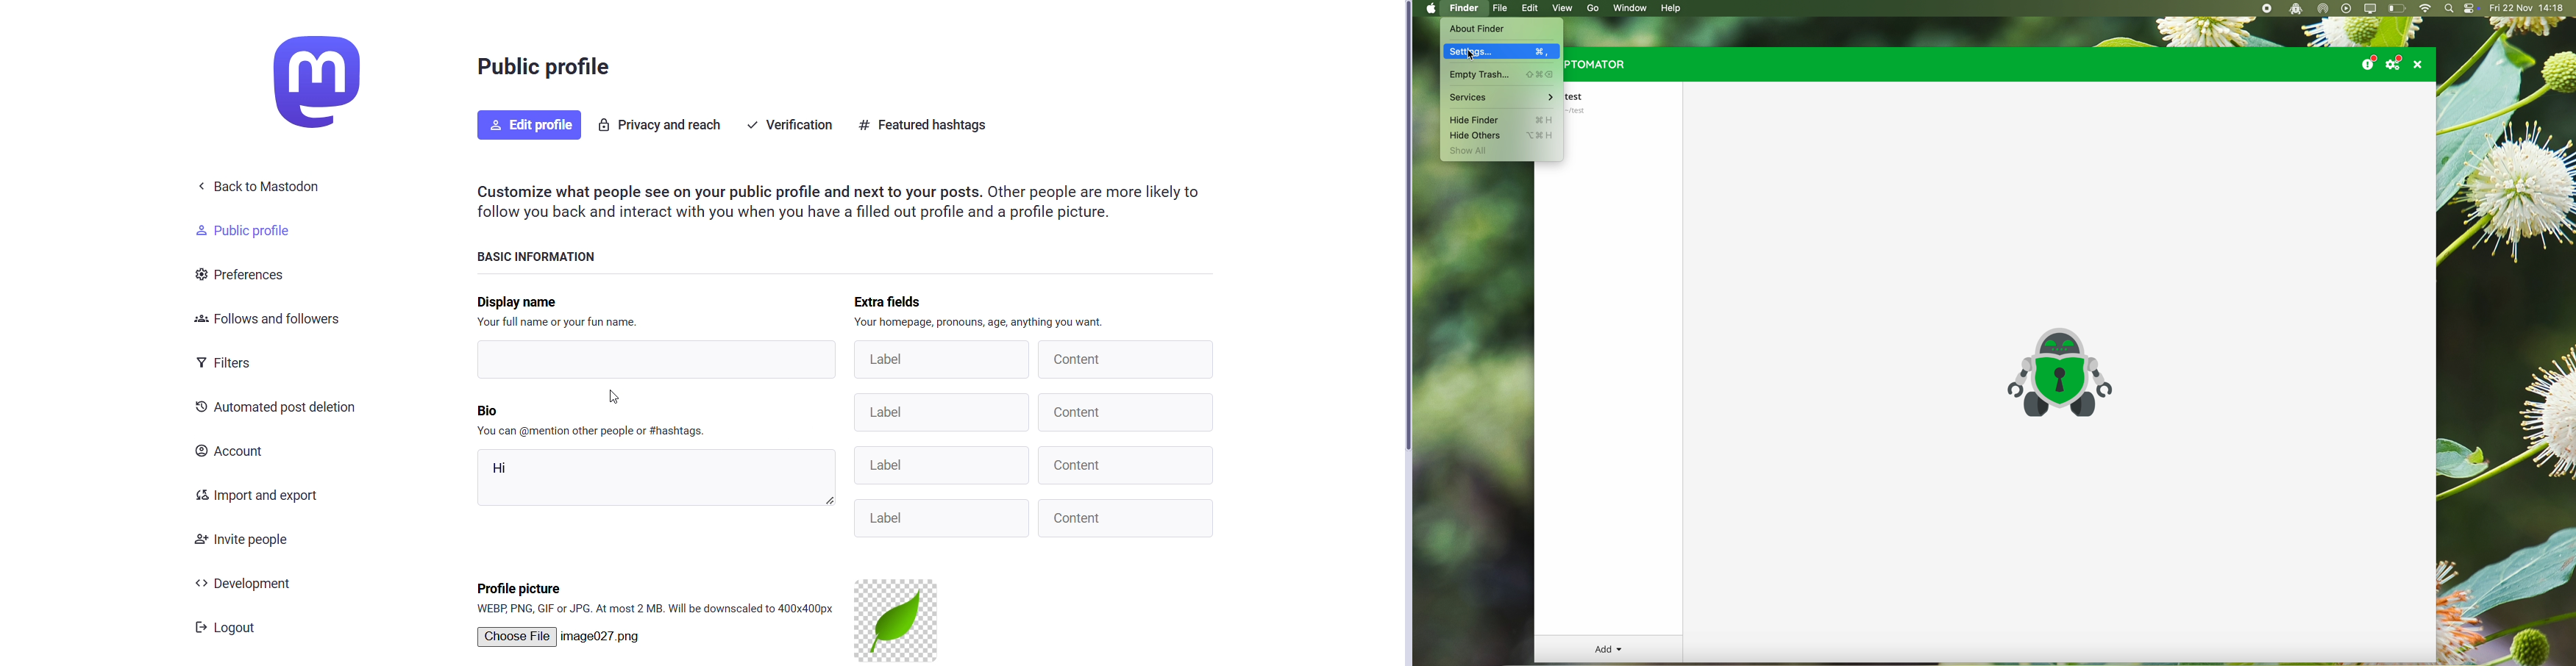  Describe the element at coordinates (895, 621) in the screenshot. I see `current profile picture` at that location.